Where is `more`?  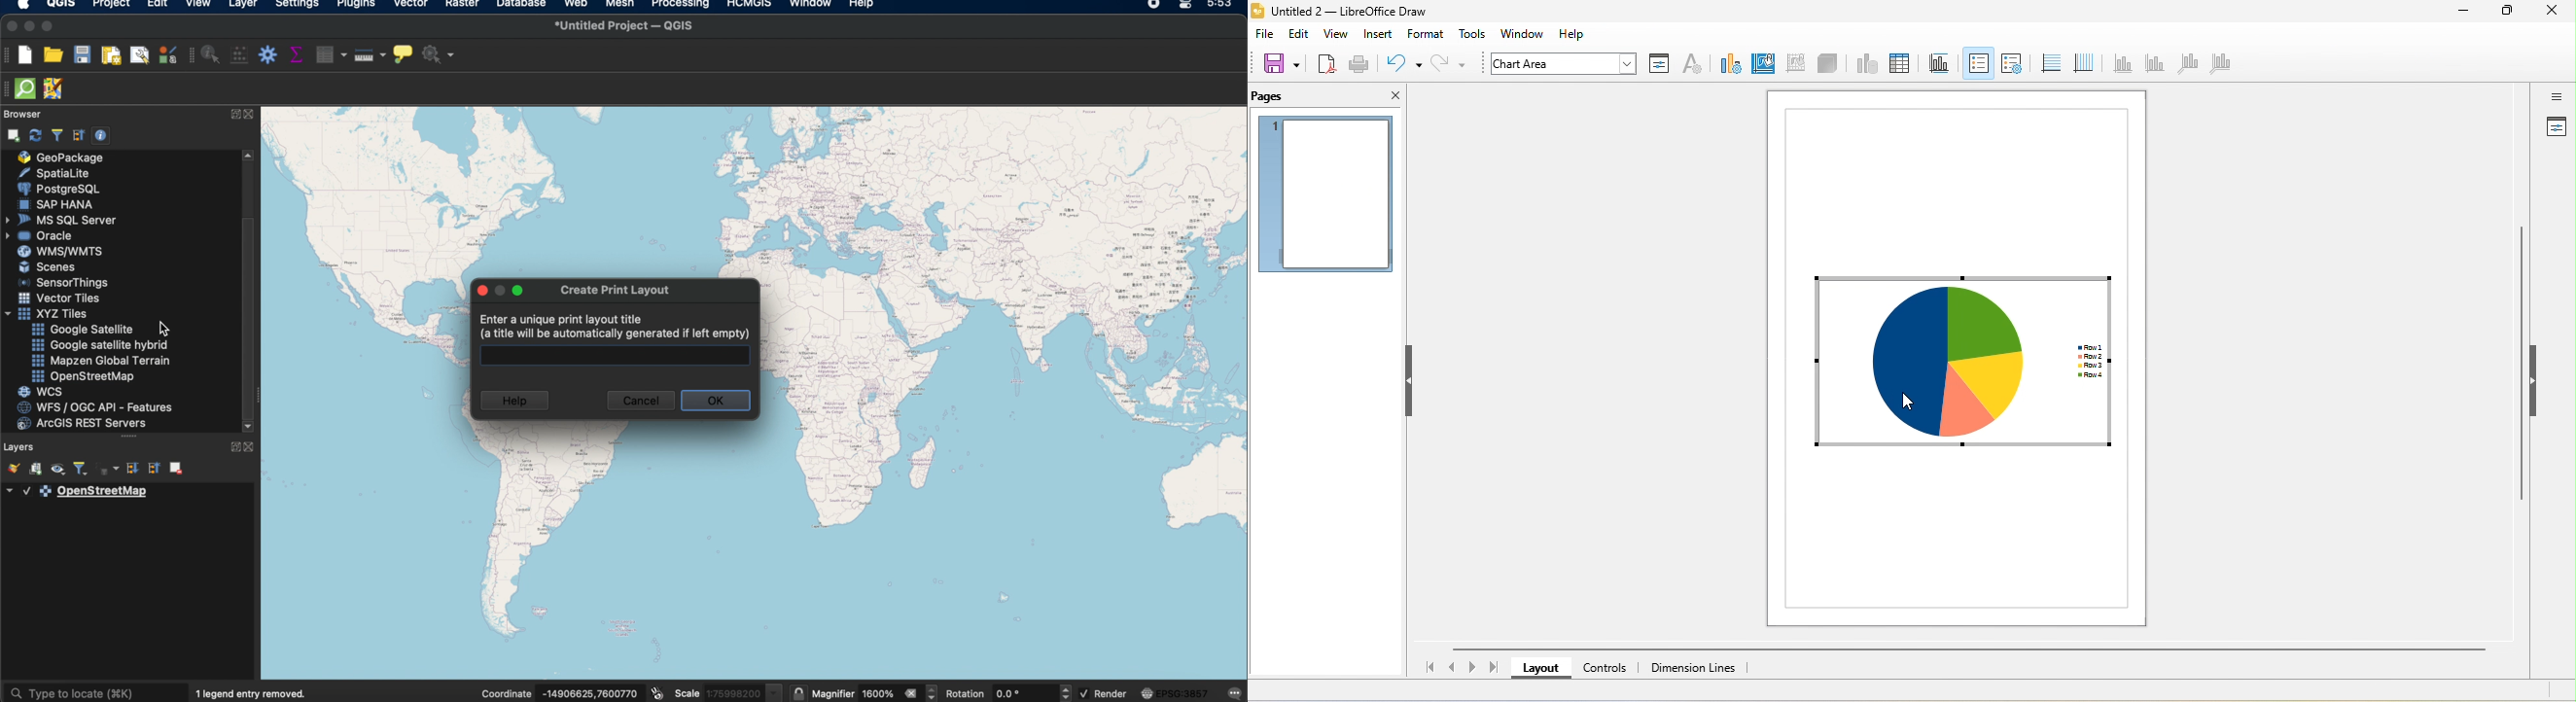
more is located at coordinates (127, 439).